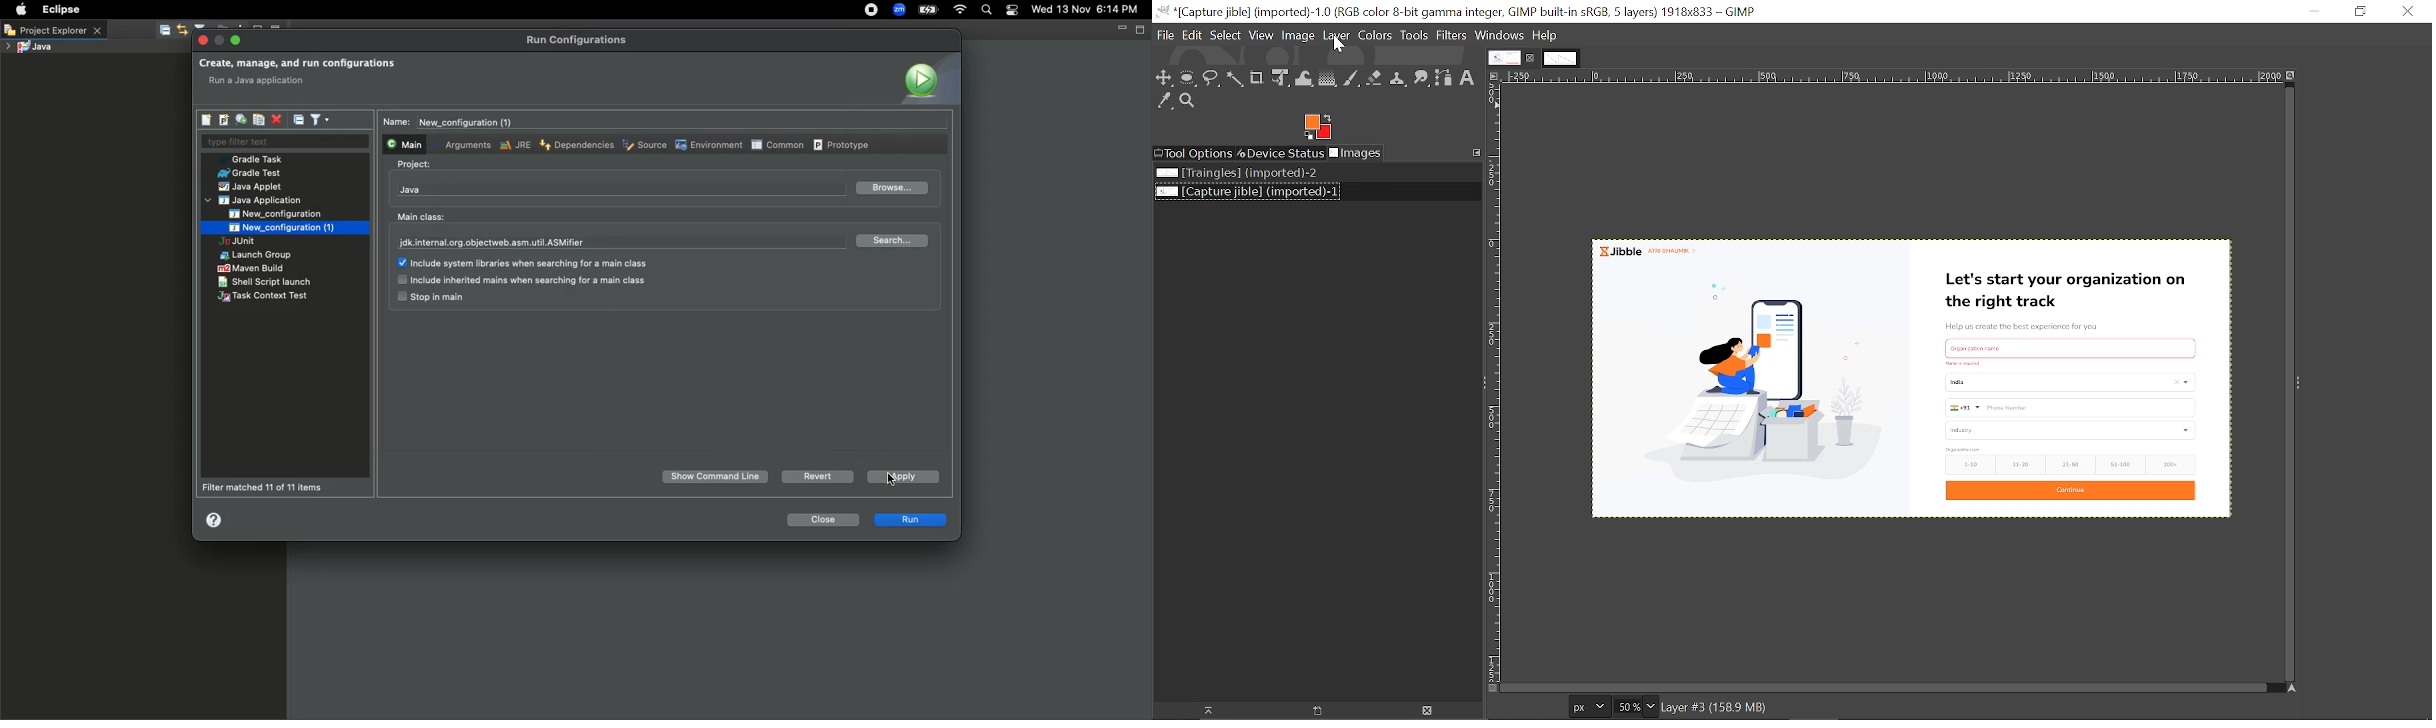 The height and width of the screenshot is (728, 2436). What do you see at coordinates (414, 165) in the screenshot?
I see `Project` at bounding box center [414, 165].